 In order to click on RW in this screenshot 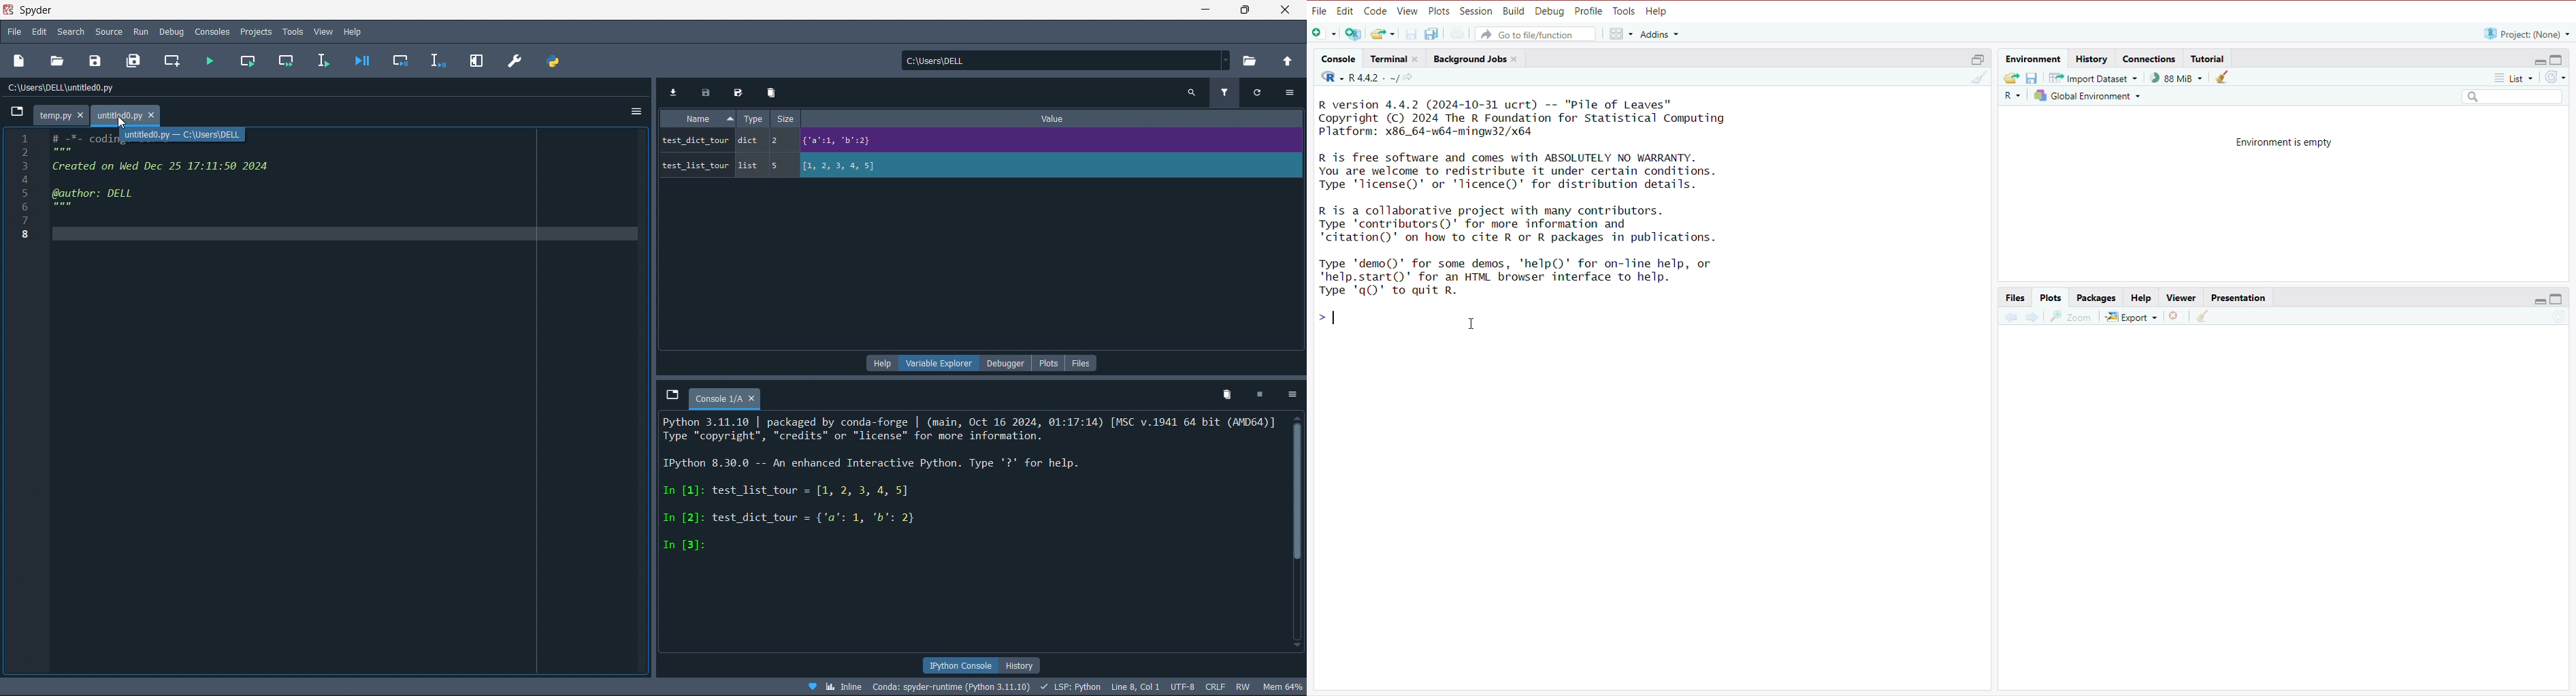, I will do `click(1243, 686)`.